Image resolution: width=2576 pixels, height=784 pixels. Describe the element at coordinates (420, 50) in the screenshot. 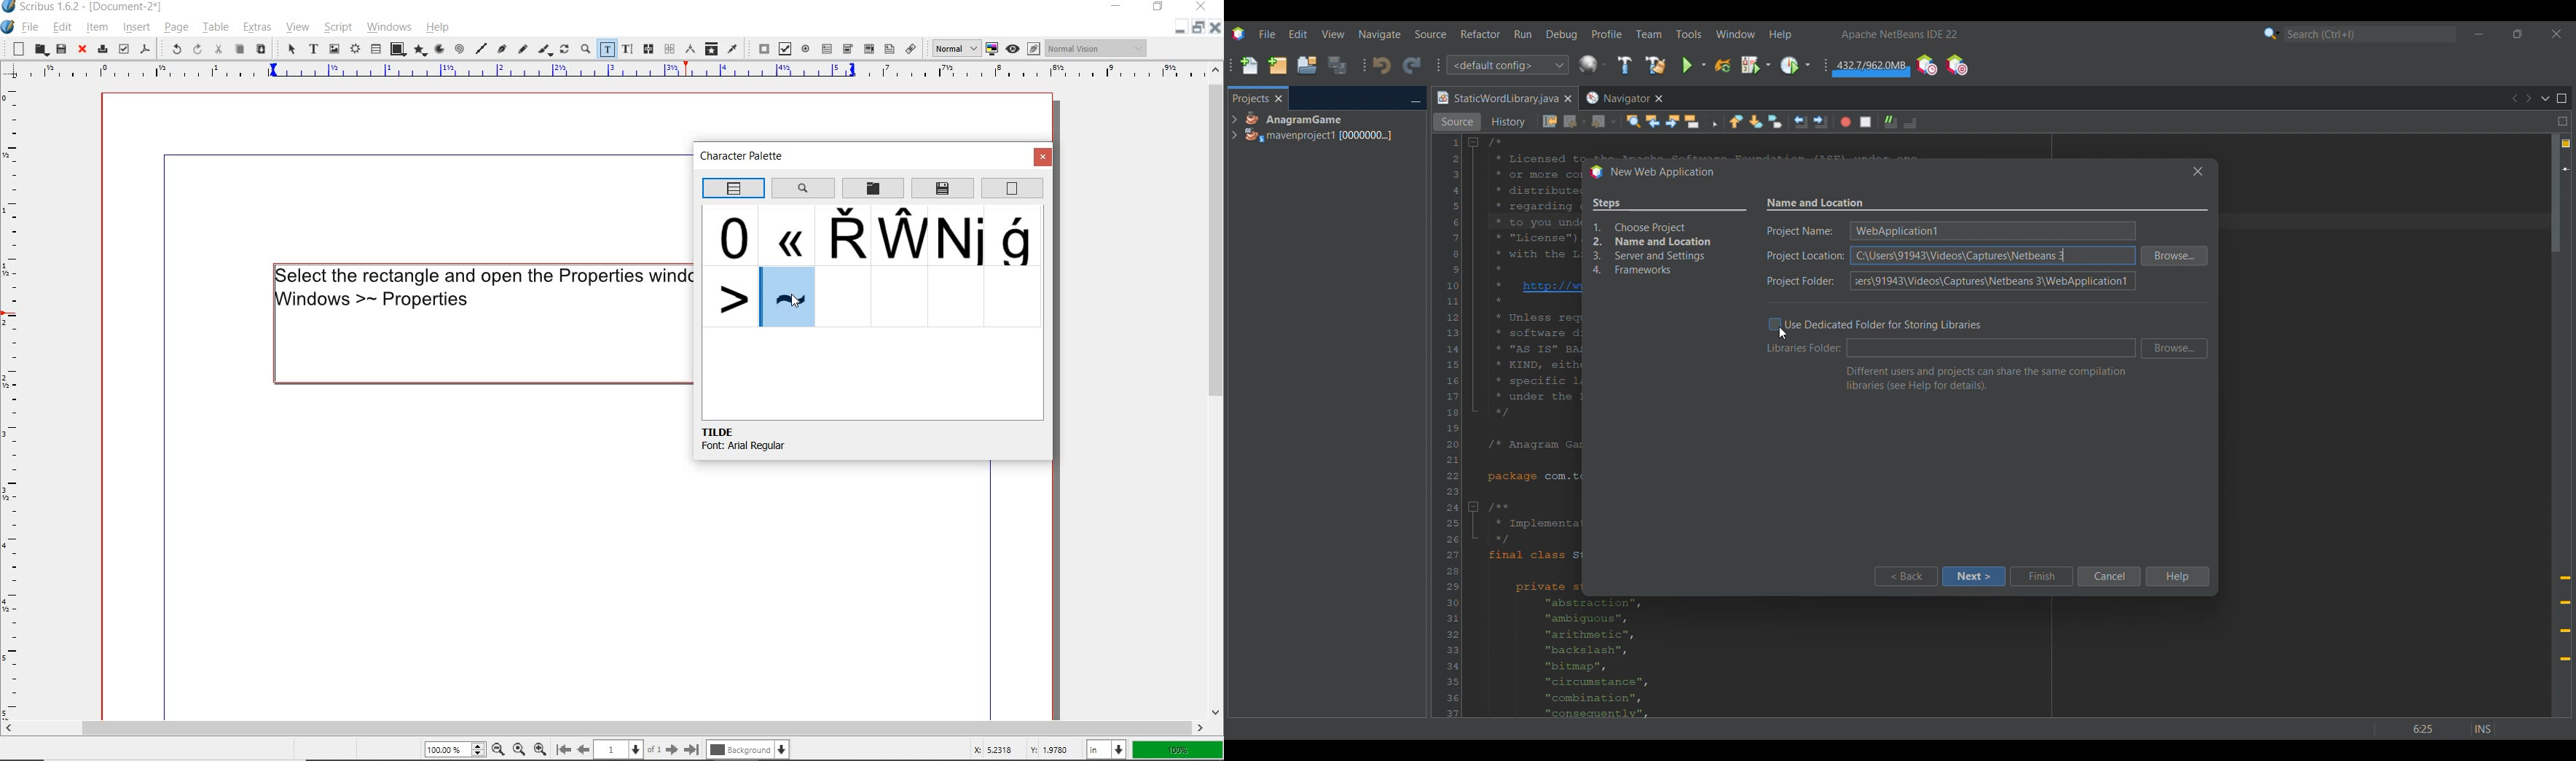

I see `polygon` at that location.